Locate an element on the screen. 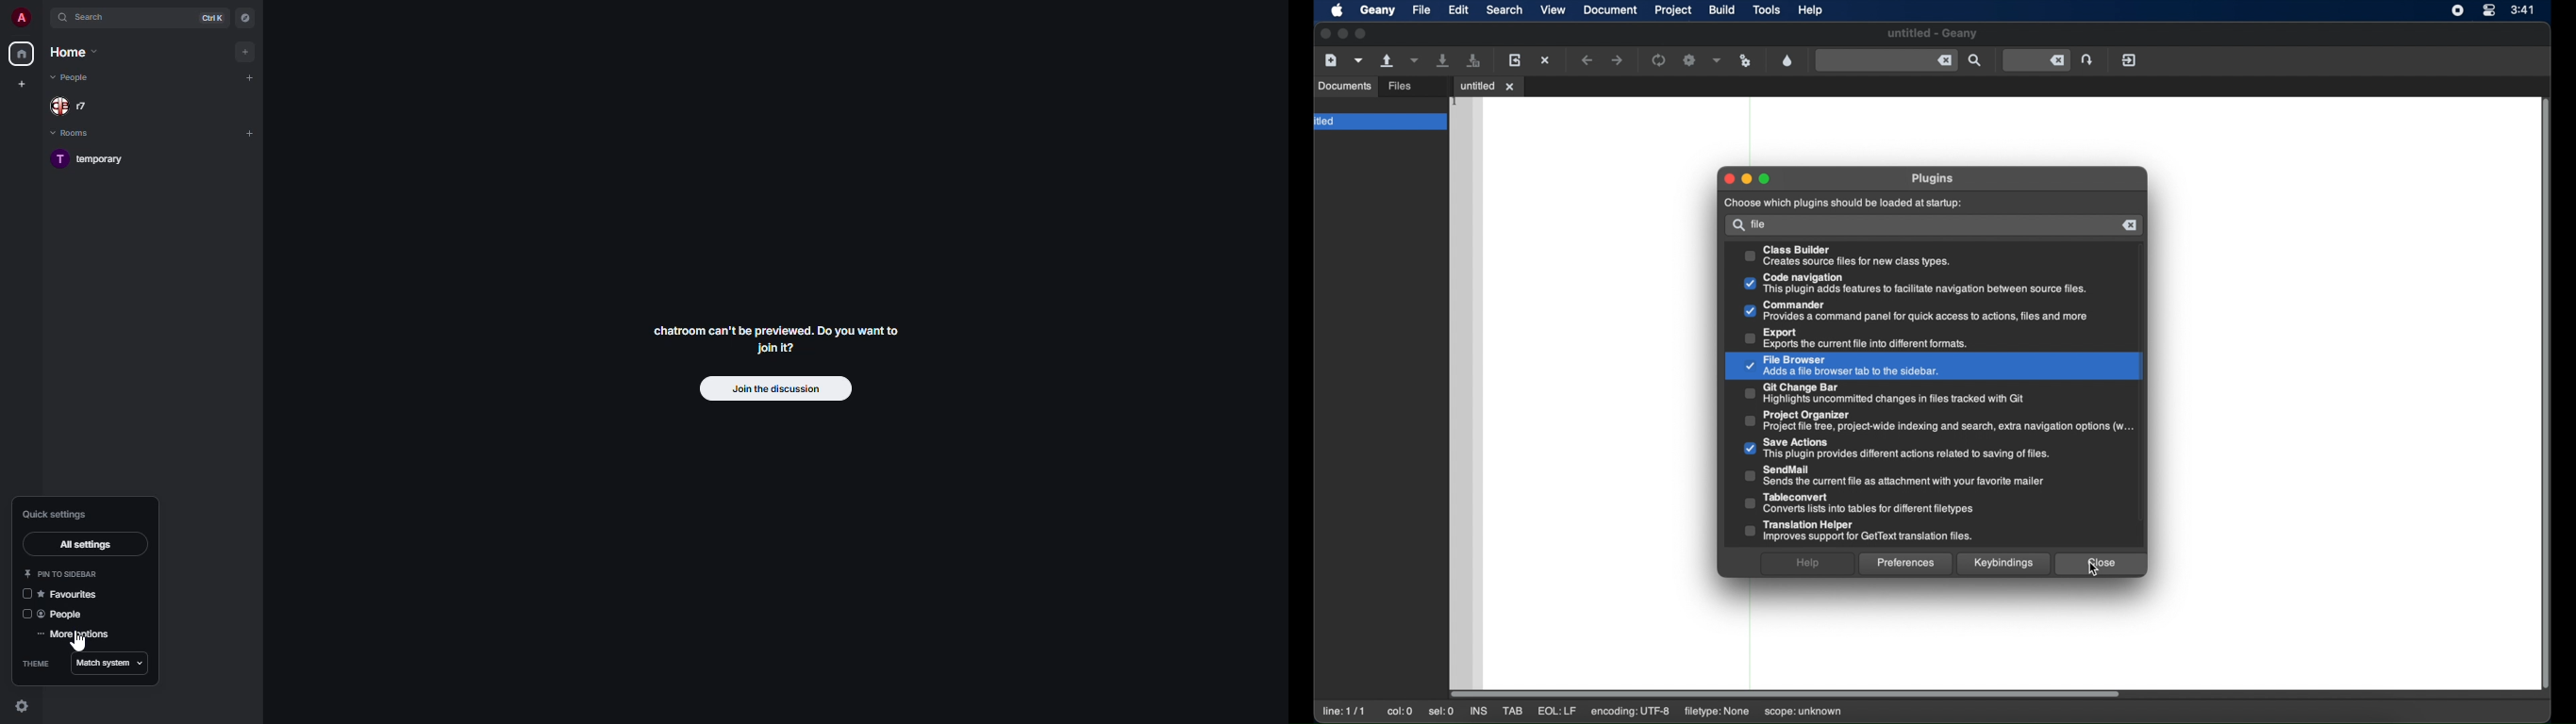  room is located at coordinates (93, 158).